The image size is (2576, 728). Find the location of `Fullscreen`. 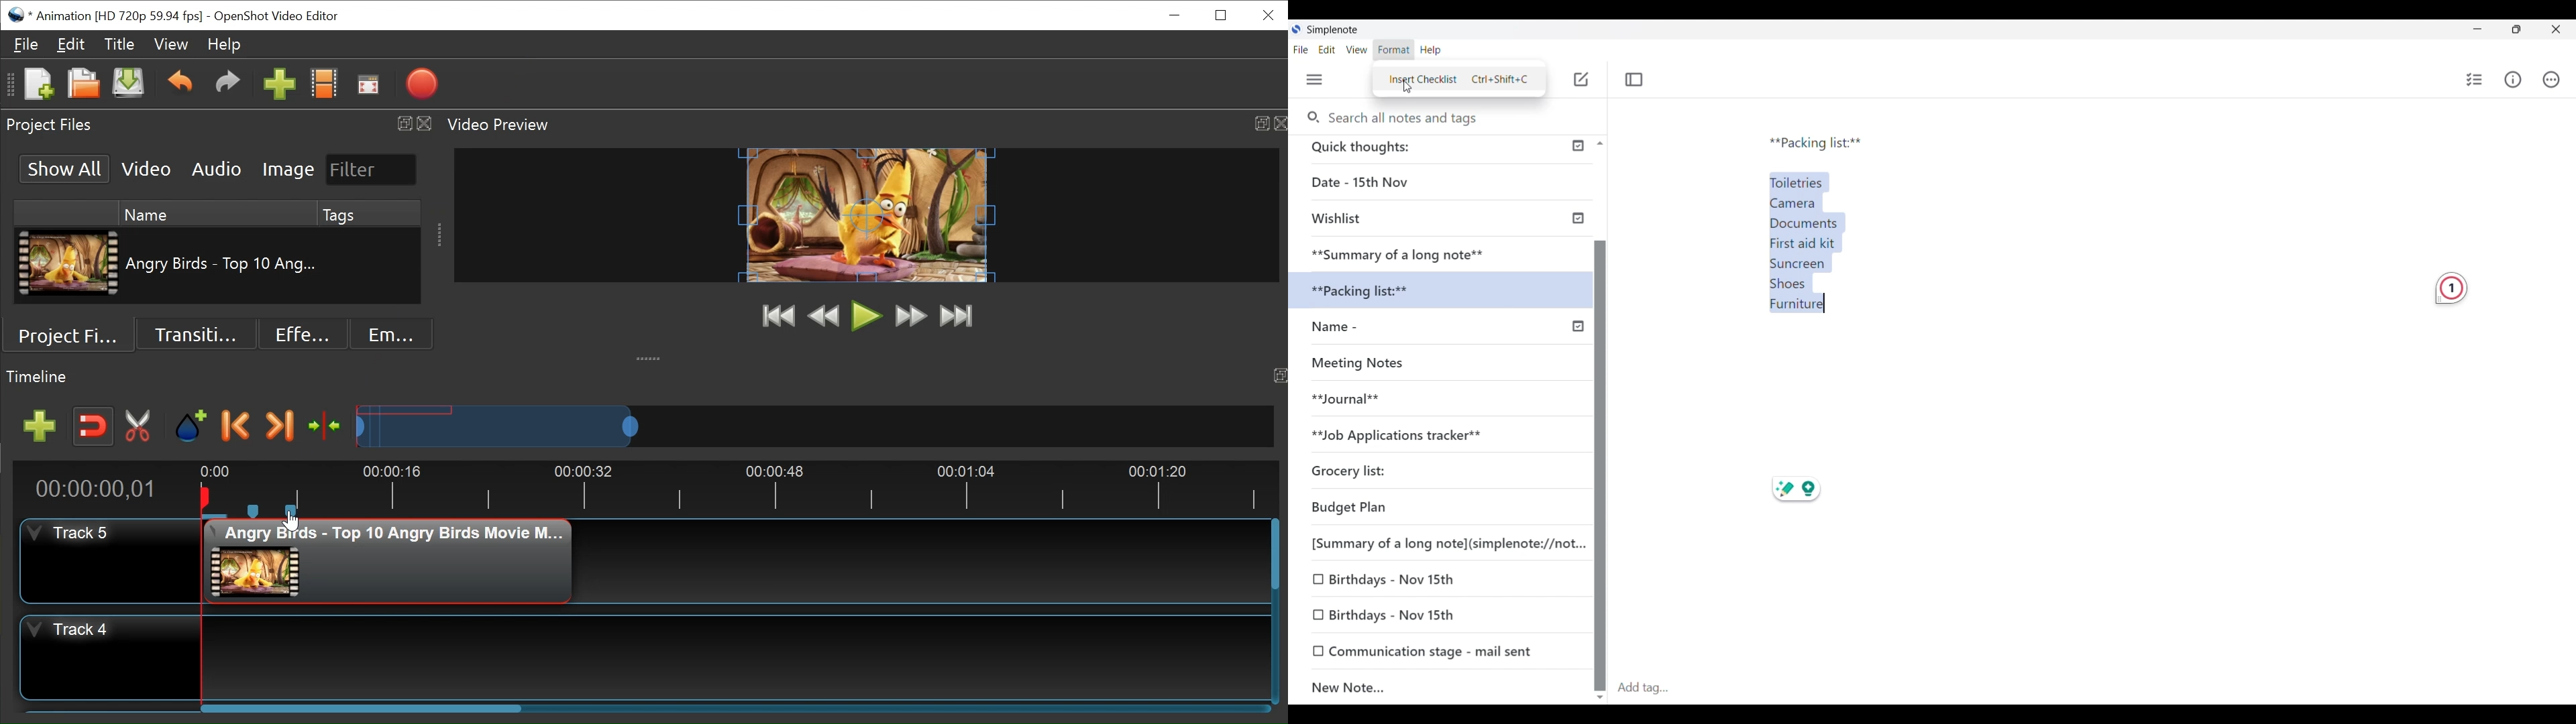

Fullscreen is located at coordinates (368, 87).